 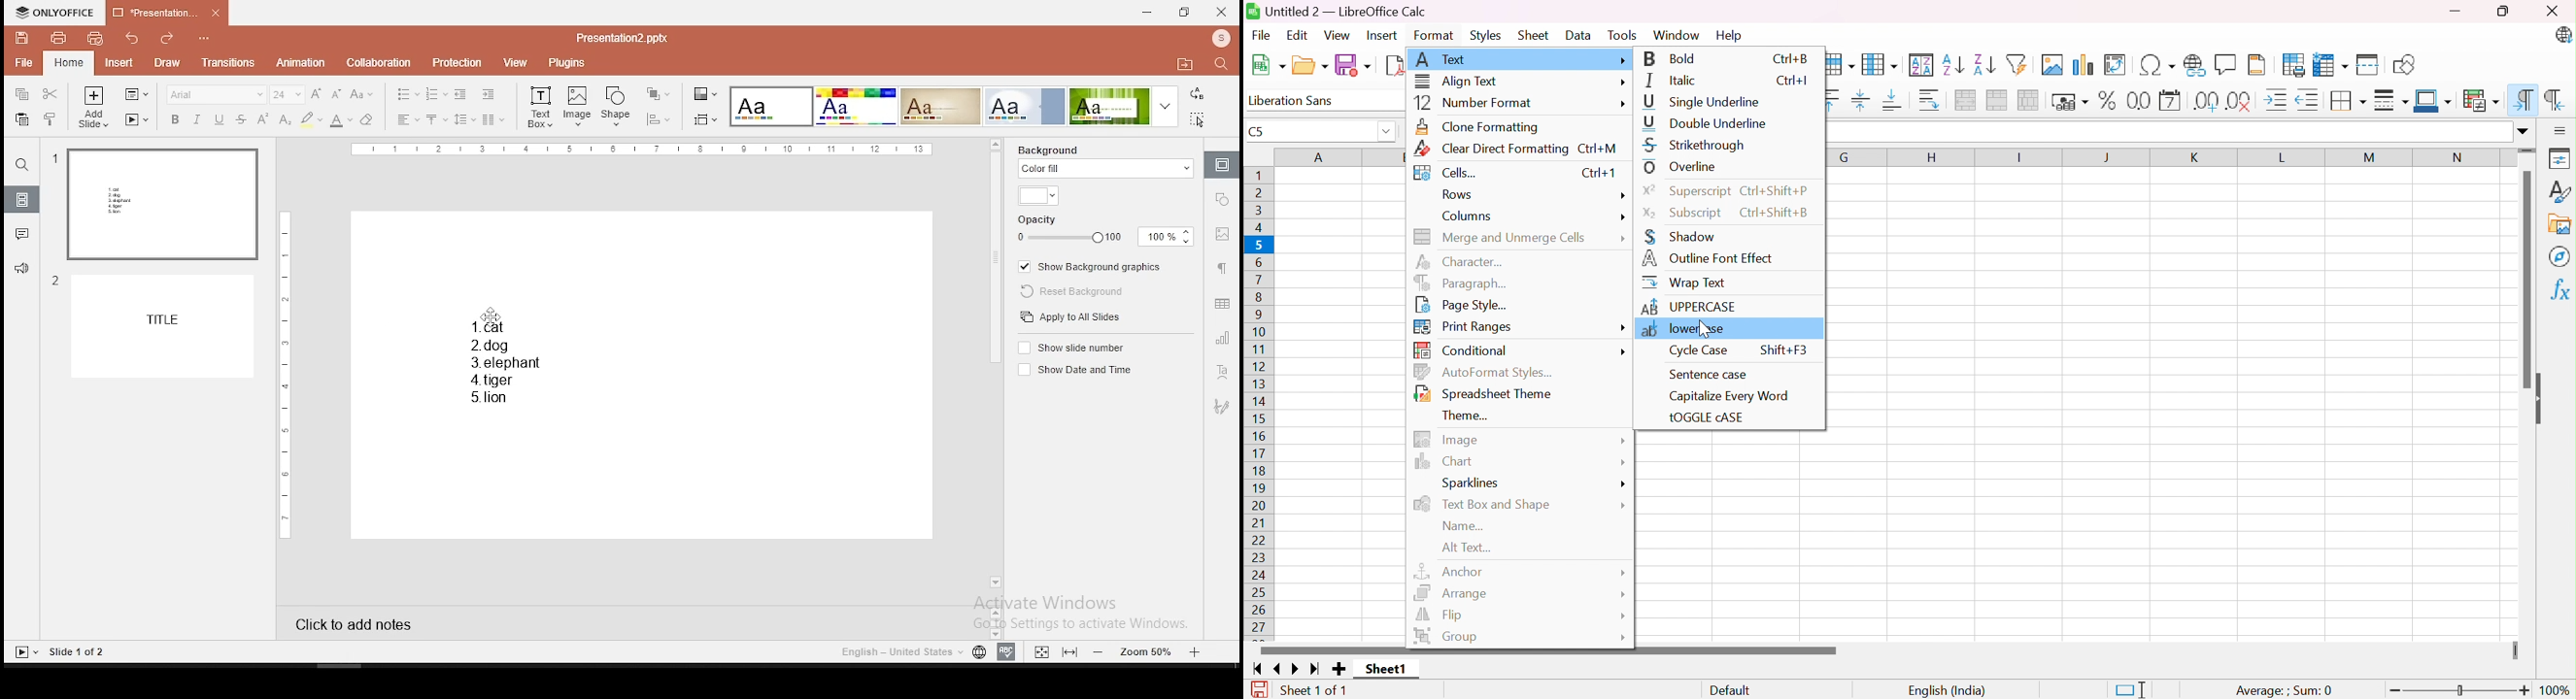 What do you see at coordinates (1781, 213) in the screenshot?
I see `Ctrl+Shift+B` at bounding box center [1781, 213].